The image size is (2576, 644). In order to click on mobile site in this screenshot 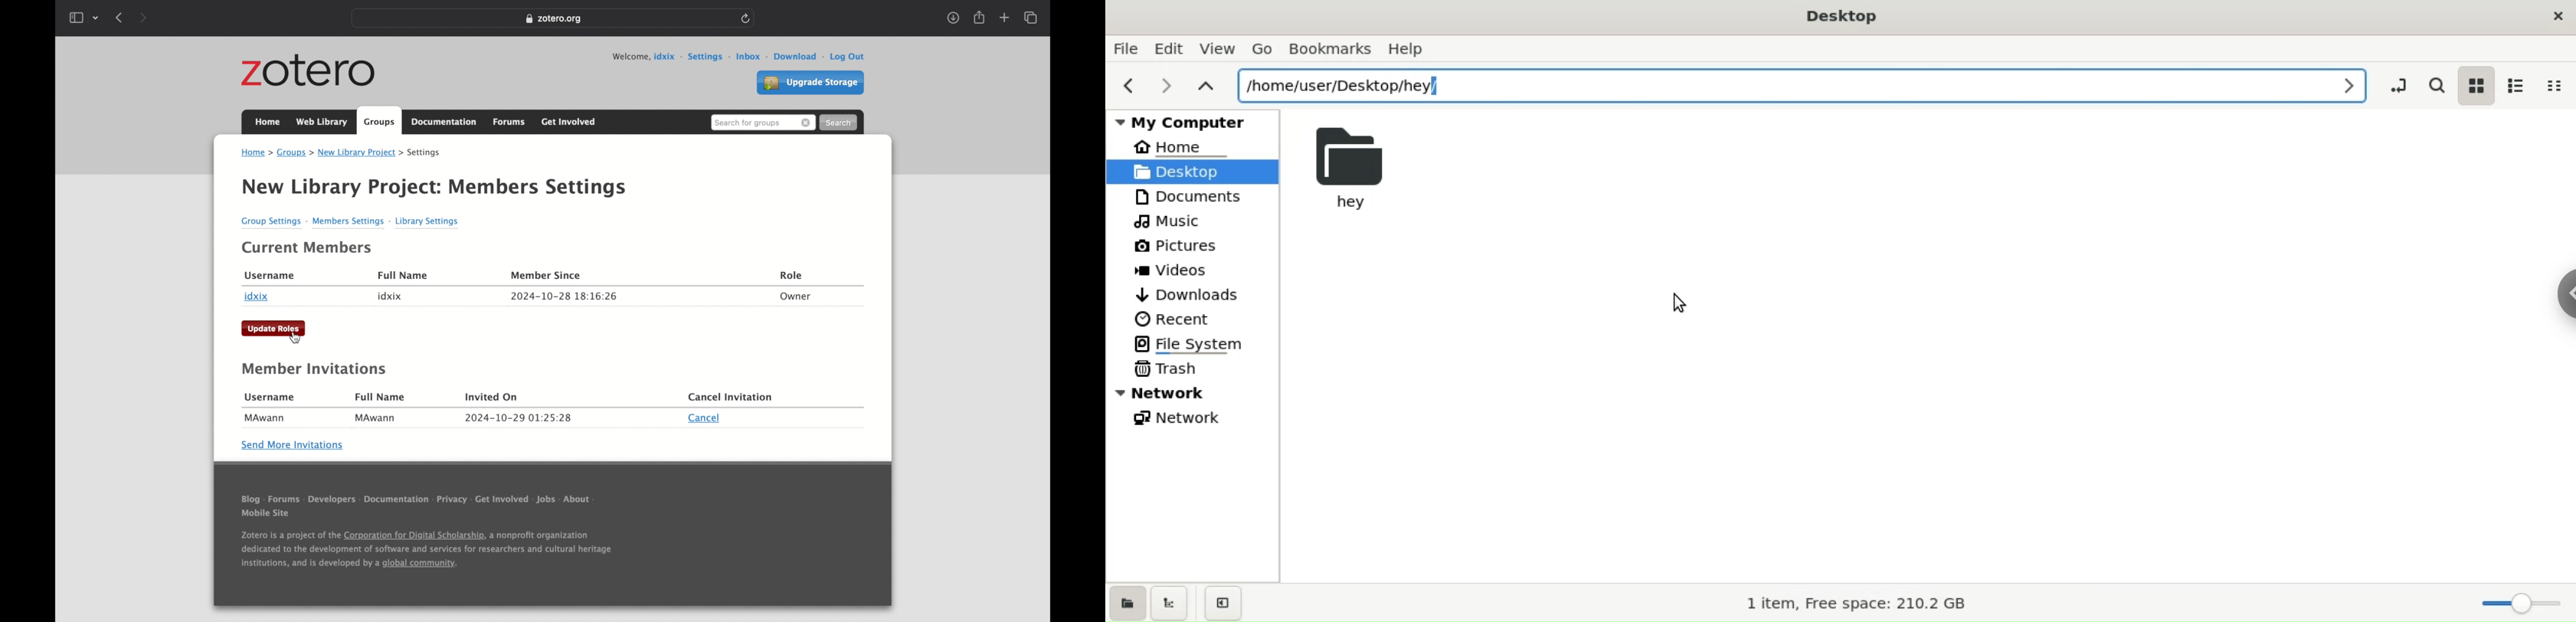, I will do `click(265, 514)`.